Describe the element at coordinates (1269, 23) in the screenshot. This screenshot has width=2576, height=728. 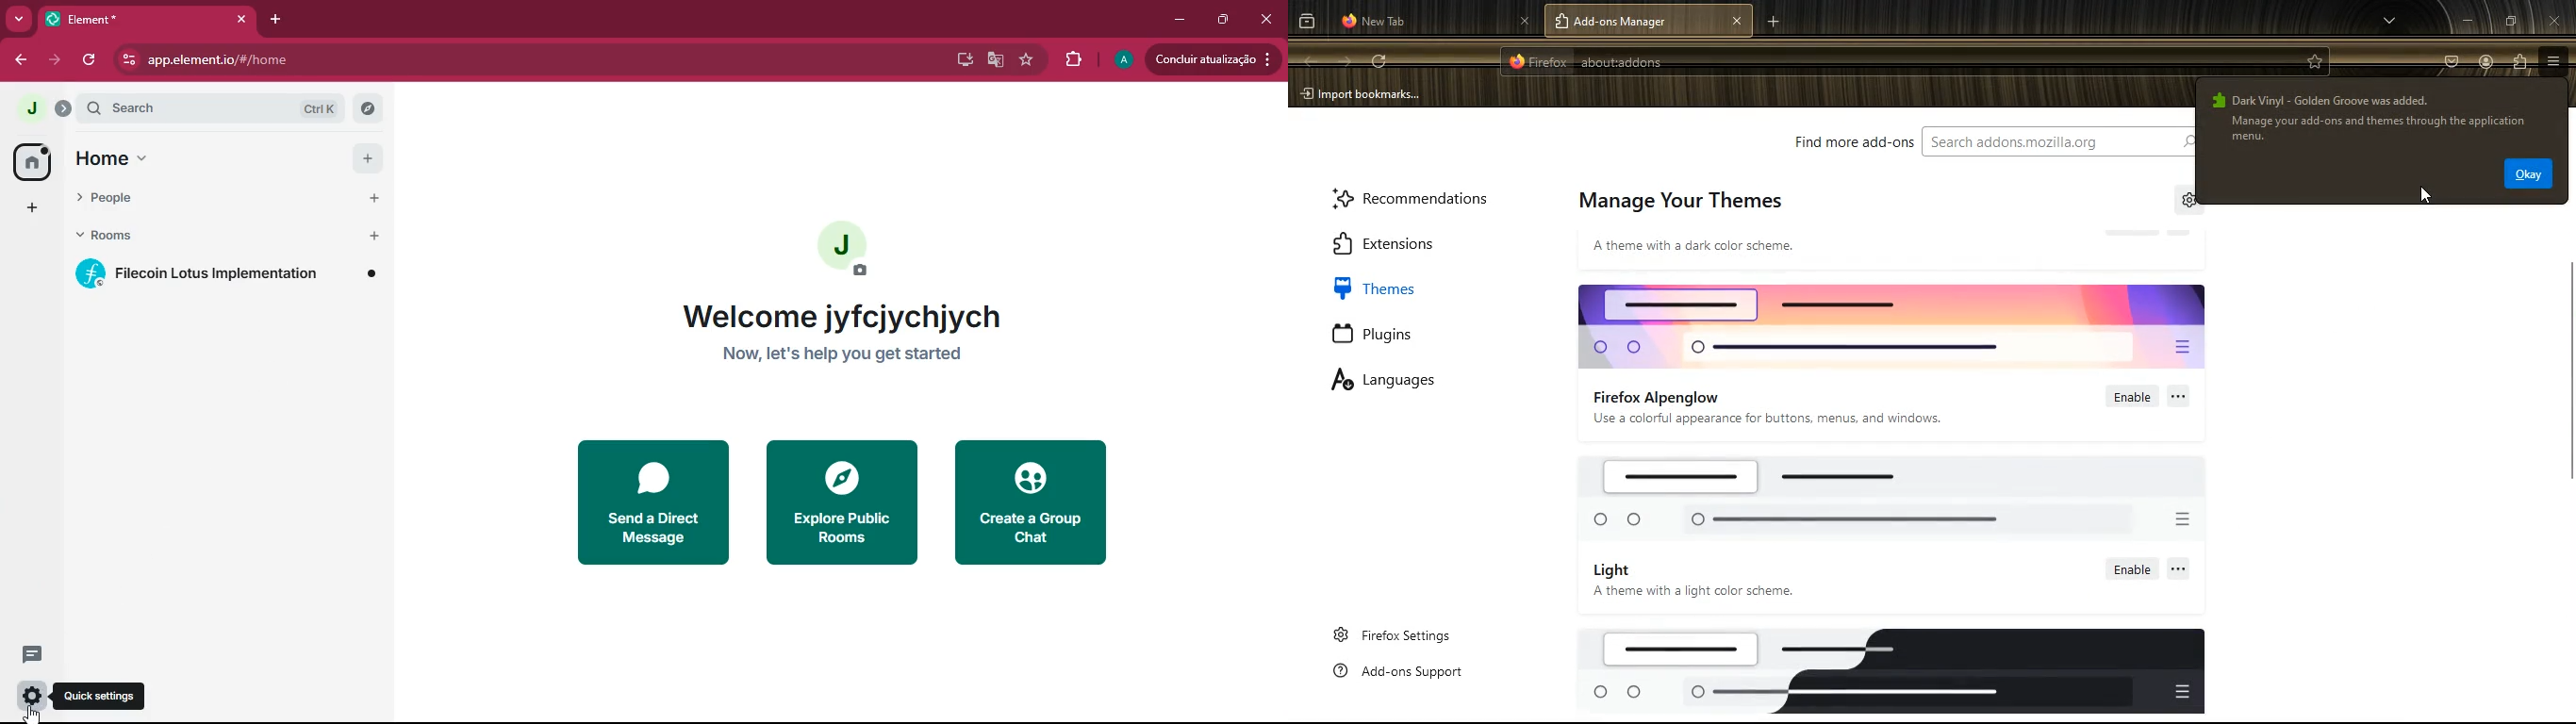
I see `close` at that location.